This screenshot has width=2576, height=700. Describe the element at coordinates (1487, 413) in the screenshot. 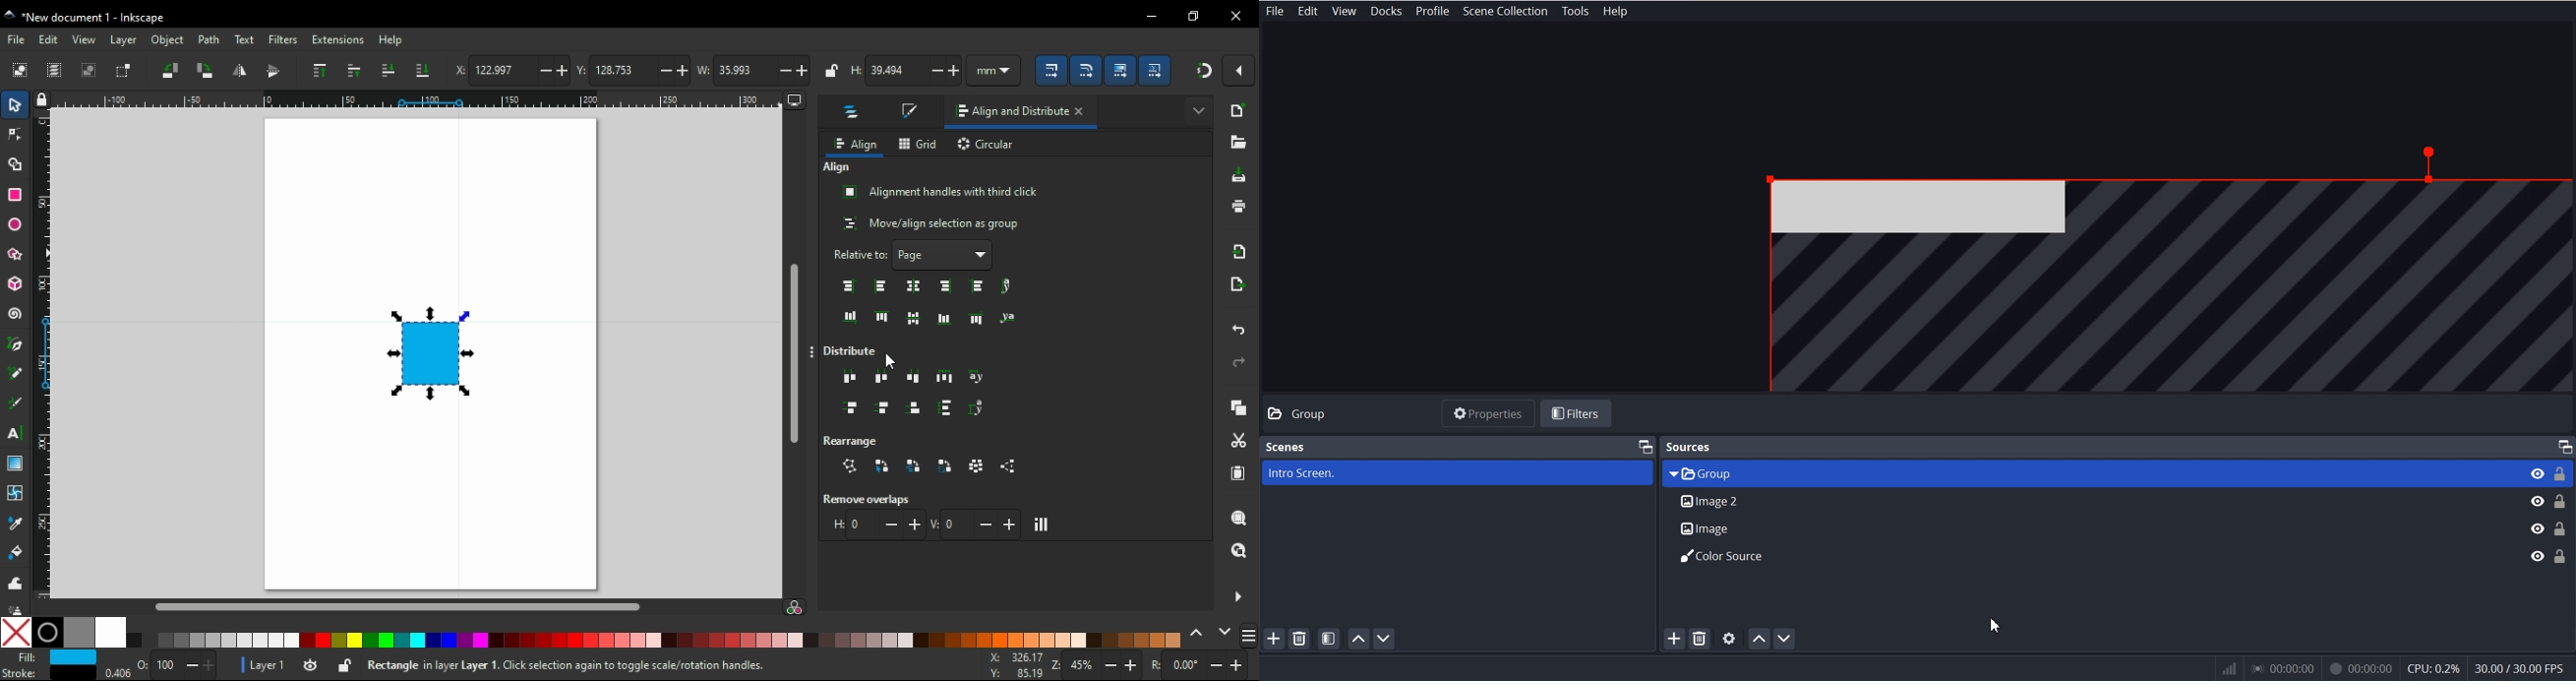

I see `Properties` at that location.